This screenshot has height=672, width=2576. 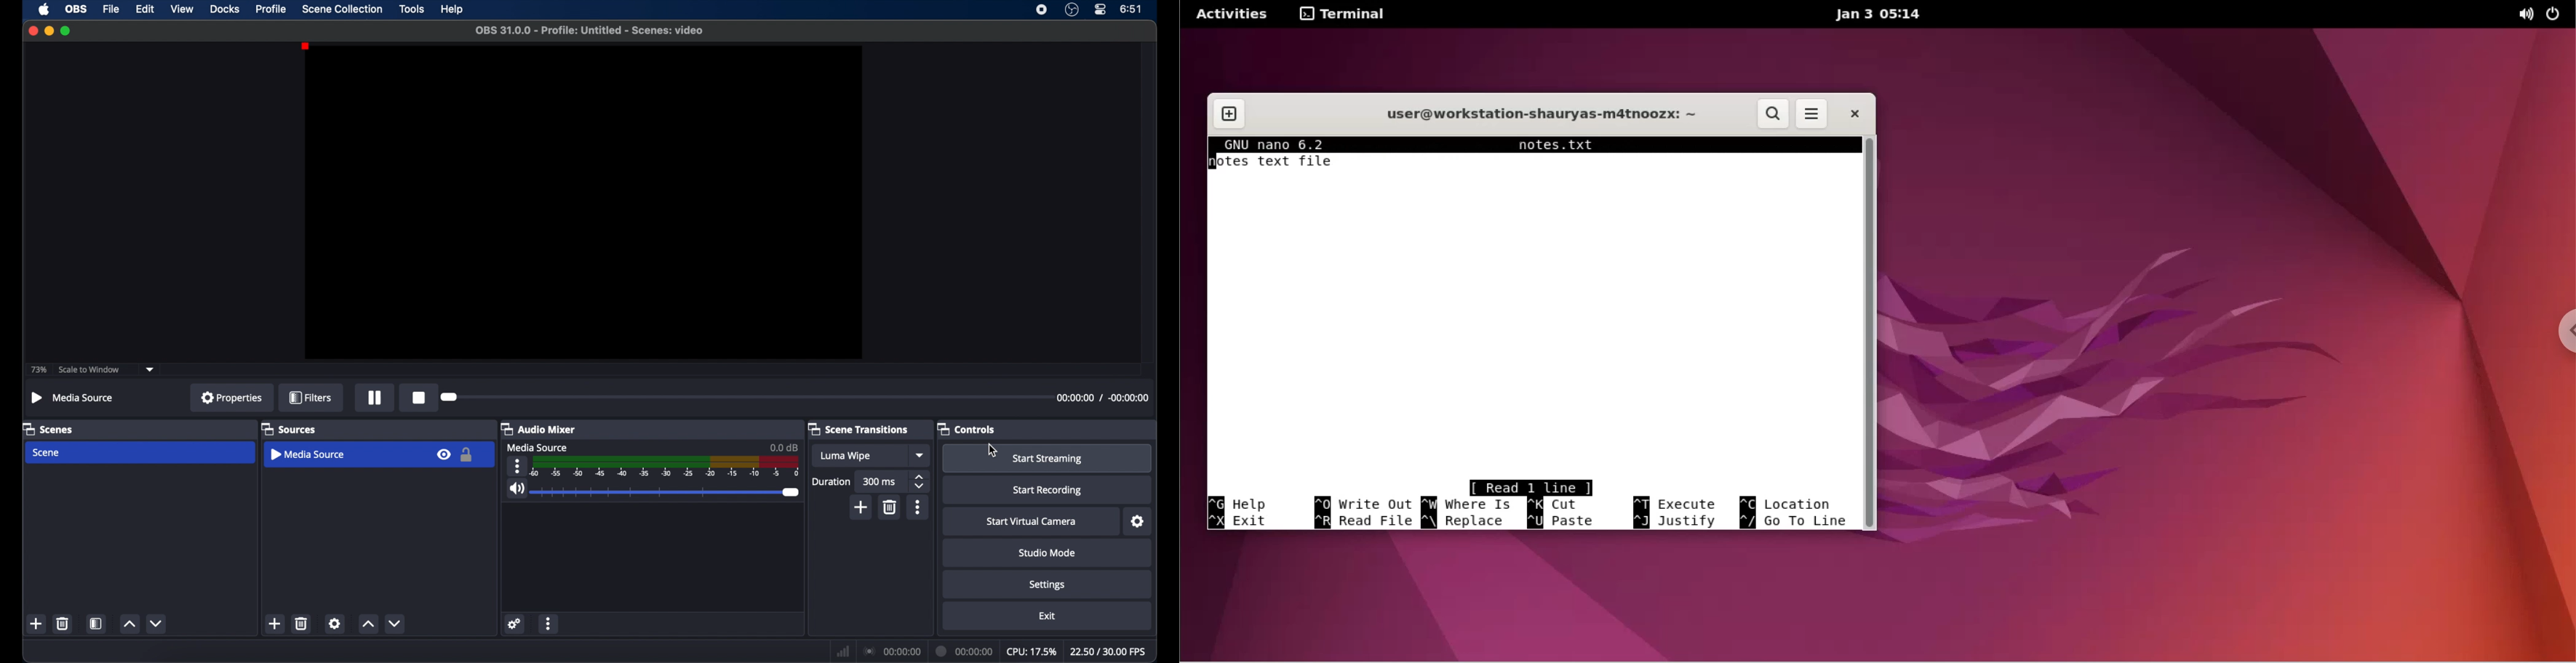 I want to click on connections, so click(x=891, y=651).